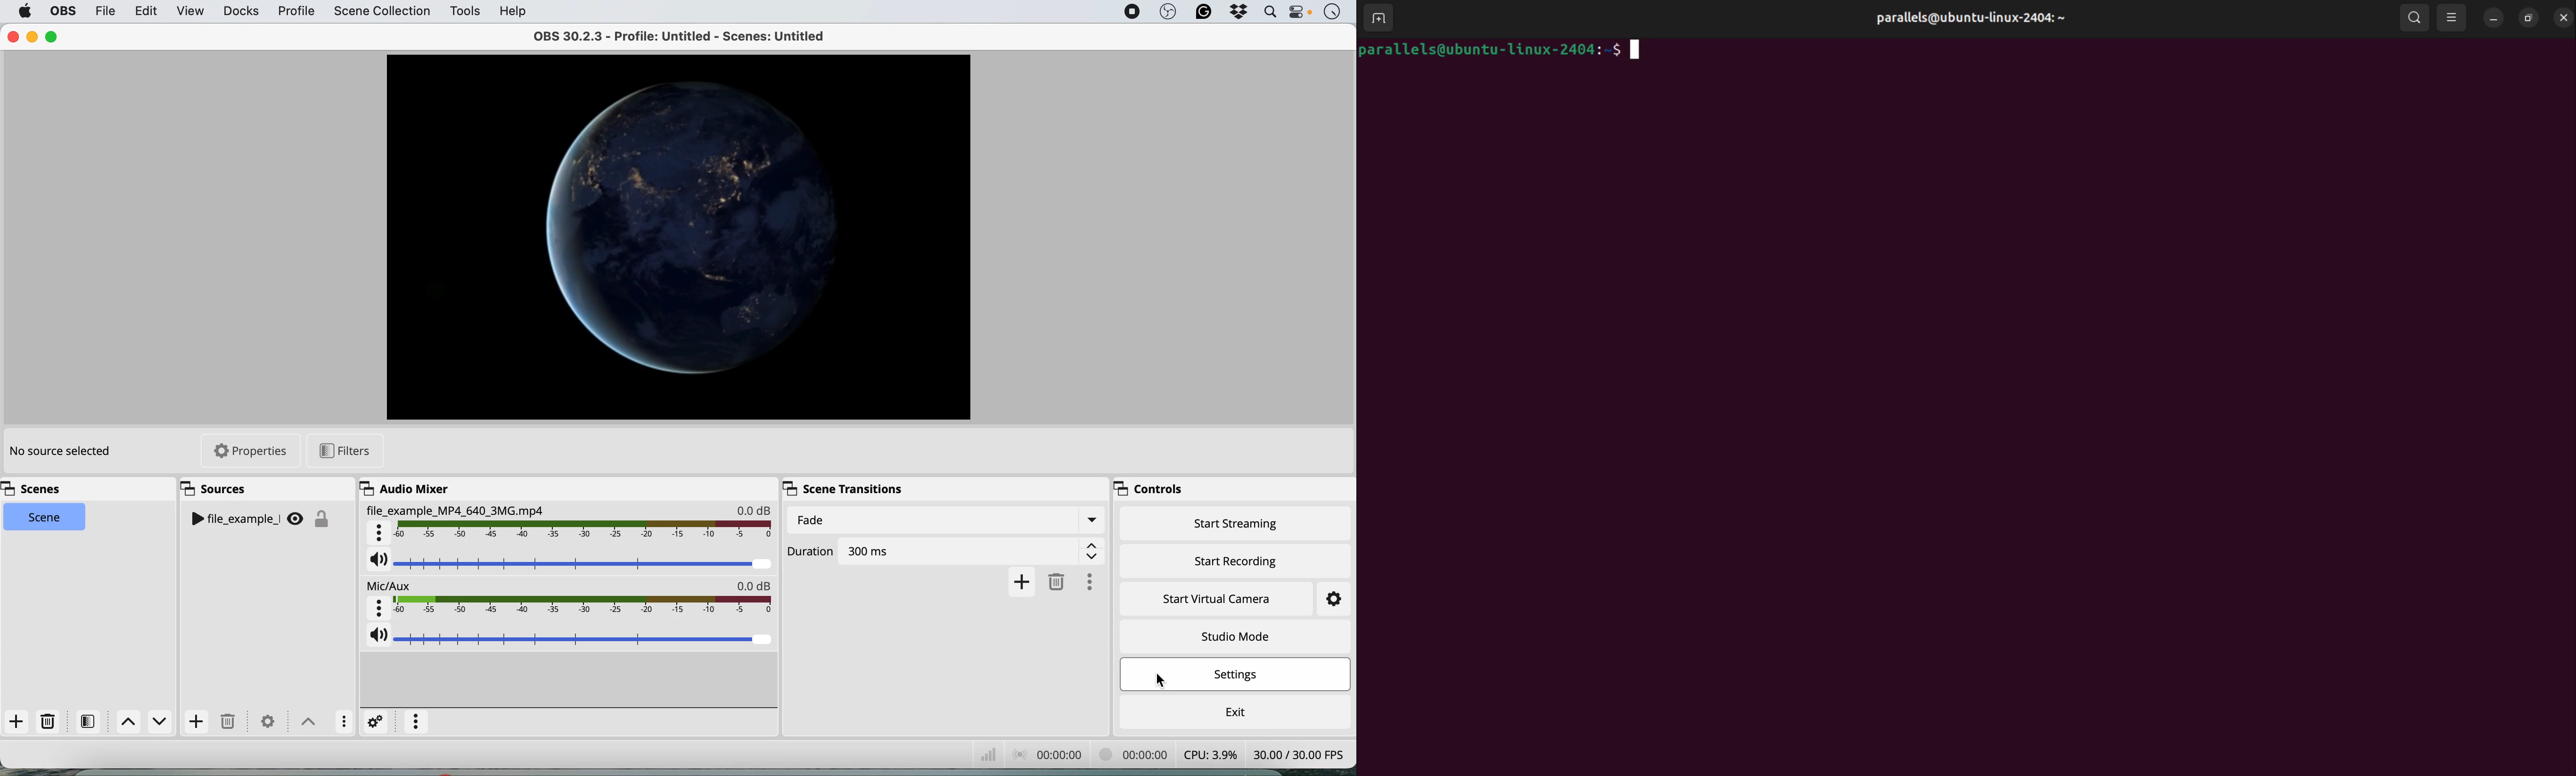 This screenshot has width=2576, height=784. What do you see at coordinates (1236, 526) in the screenshot?
I see `start streaming` at bounding box center [1236, 526].